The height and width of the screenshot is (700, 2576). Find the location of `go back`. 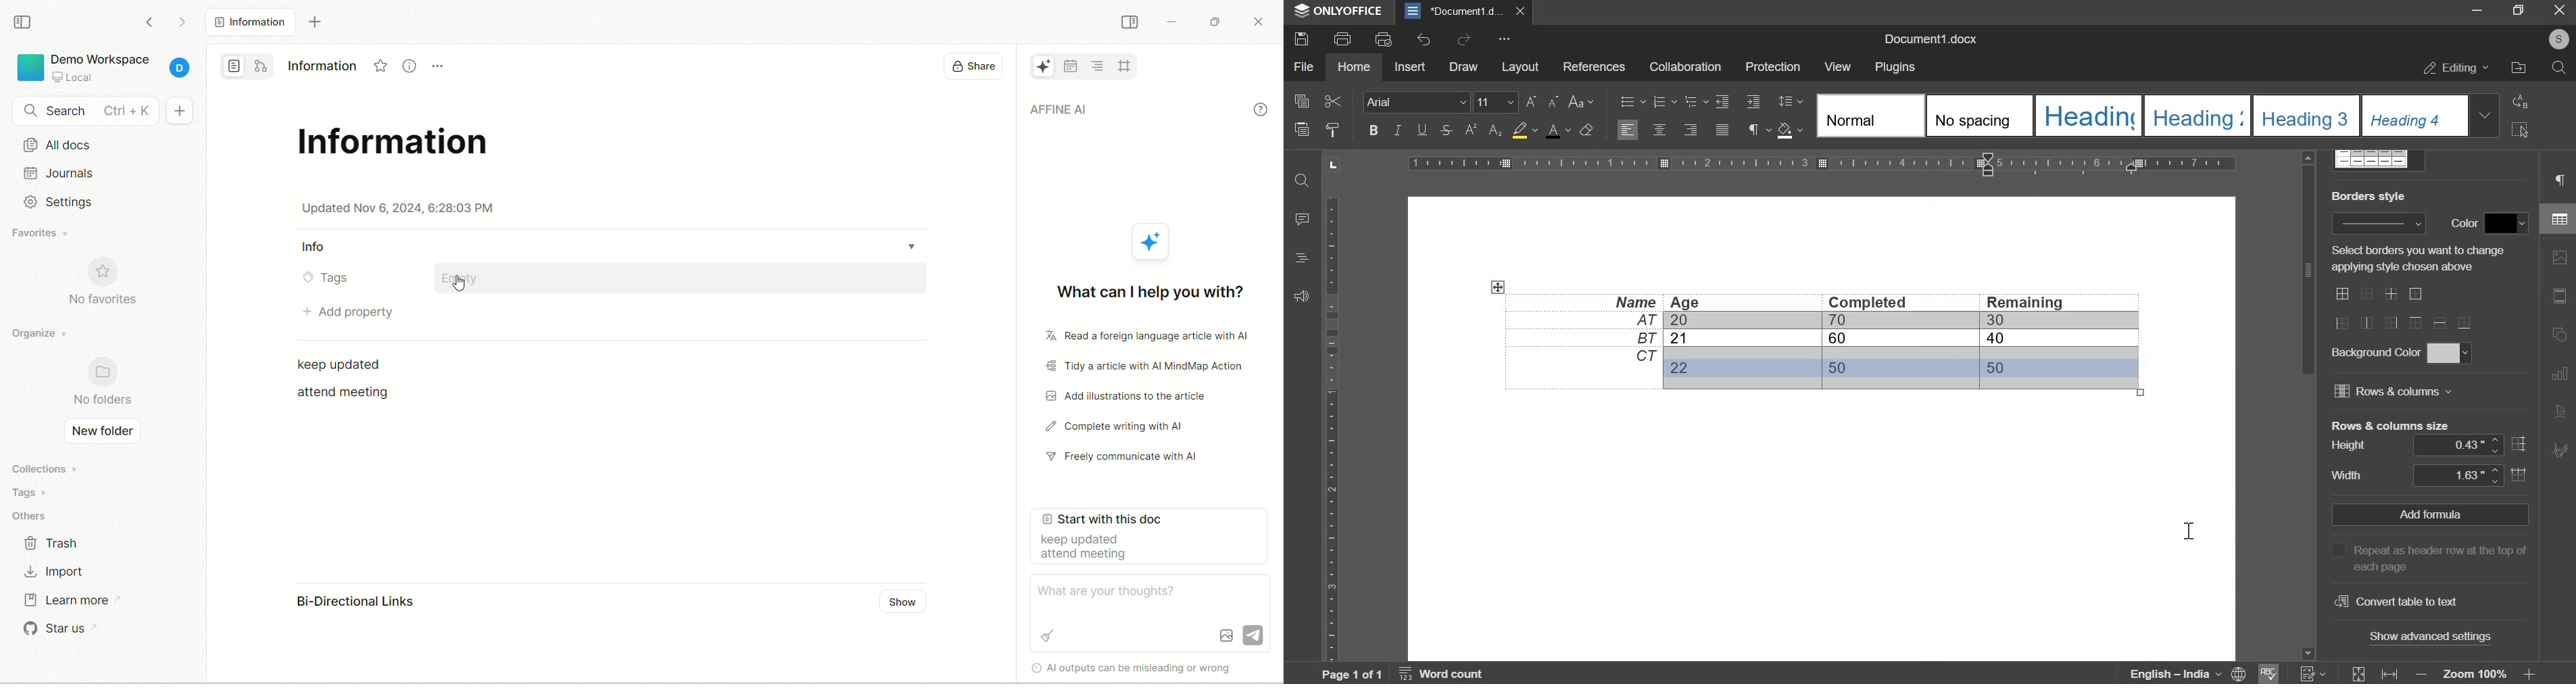

go back is located at coordinates (151, 26).